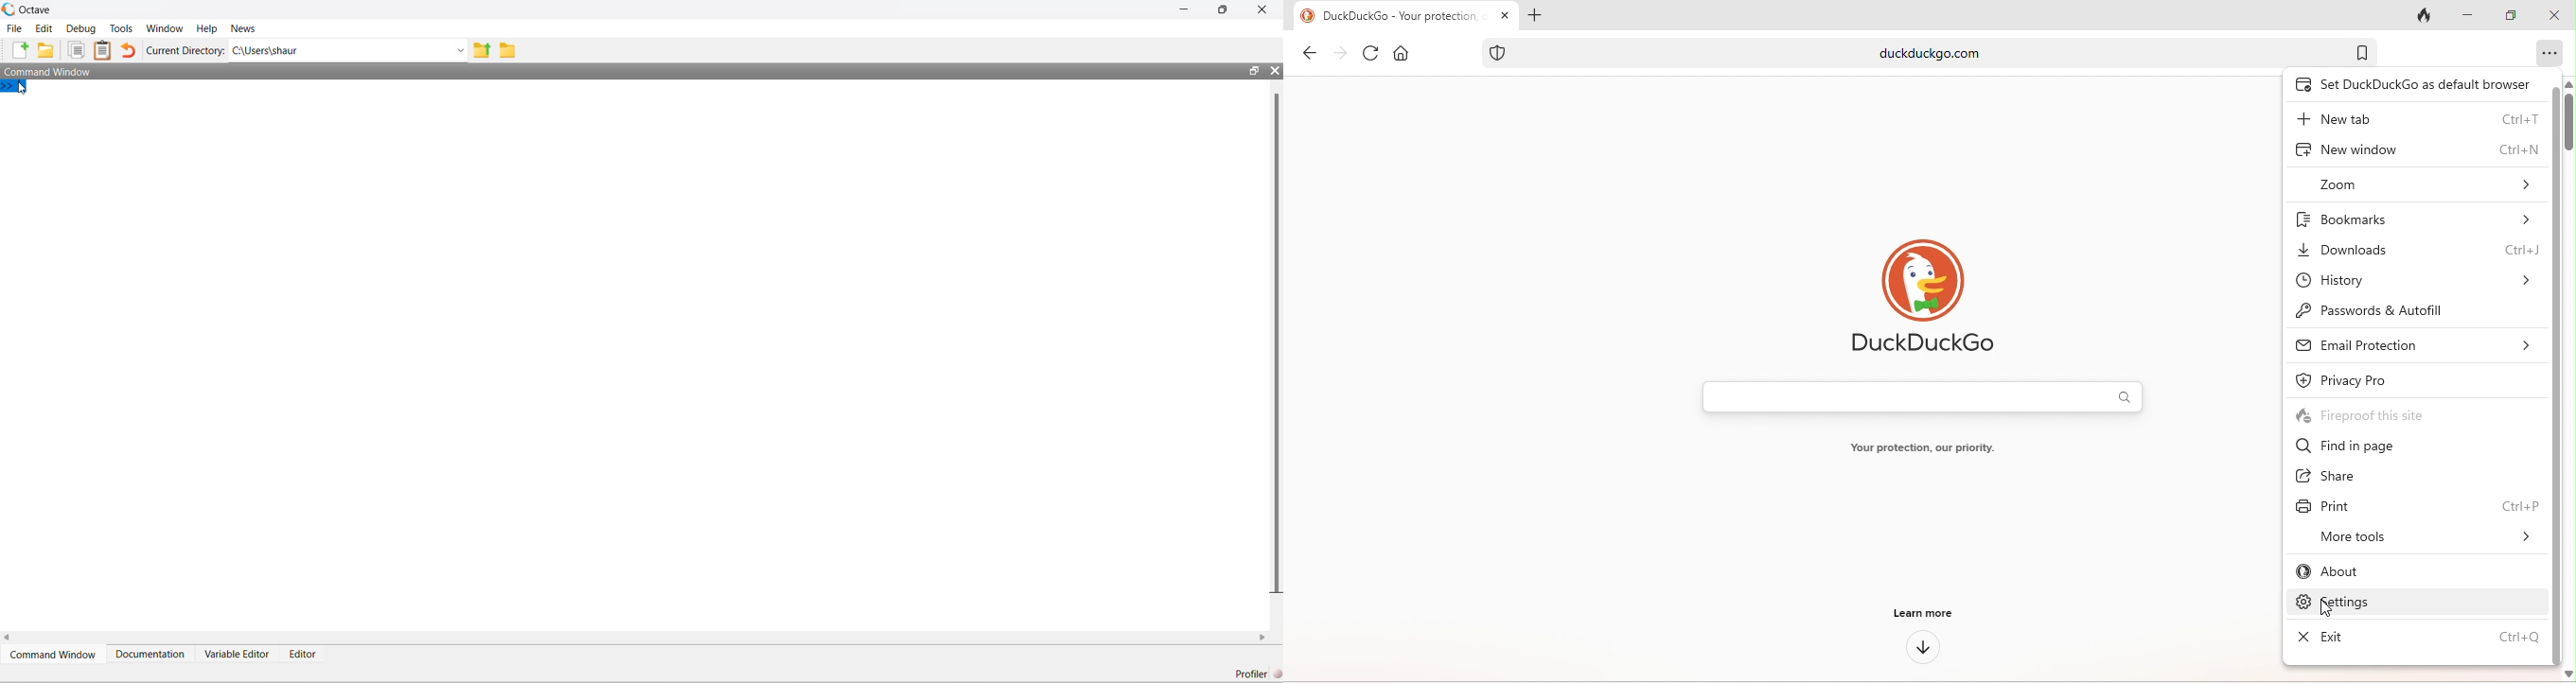  Describe the element at coordinates (1929, 281) in the screenshot. I see `duck duck go logo` at that location.